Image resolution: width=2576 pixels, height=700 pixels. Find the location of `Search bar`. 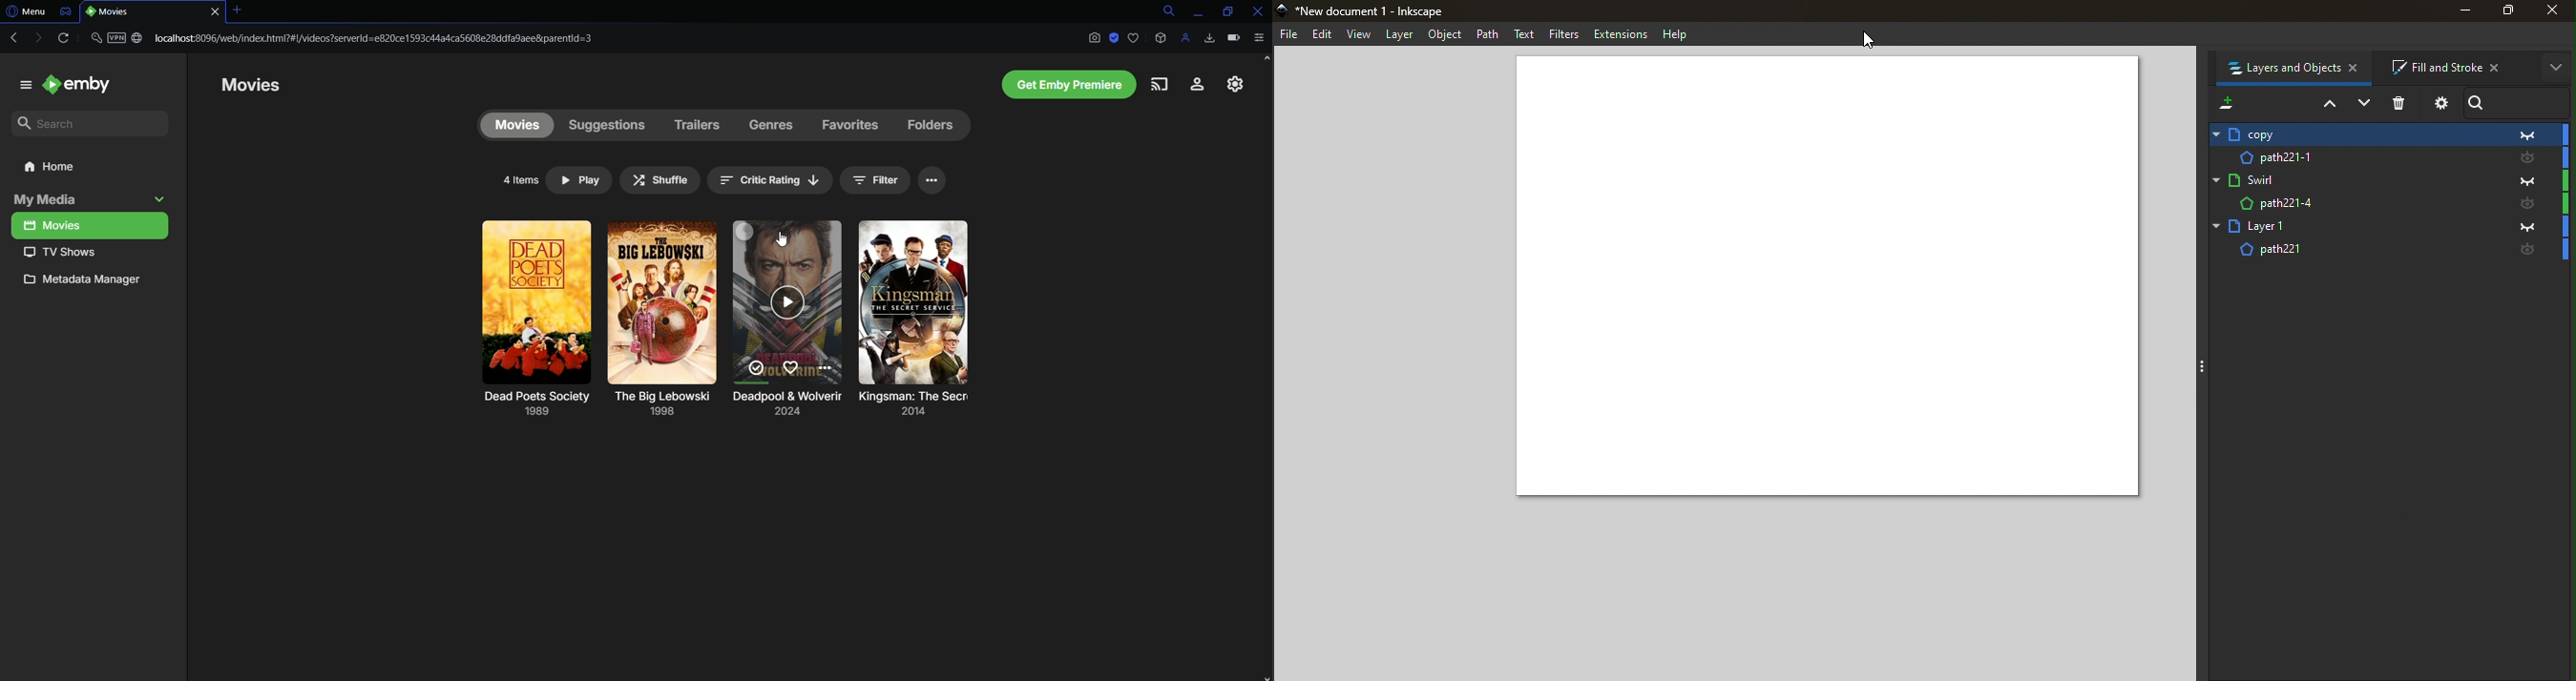

Search bar is located at coordinates (2519, 101).